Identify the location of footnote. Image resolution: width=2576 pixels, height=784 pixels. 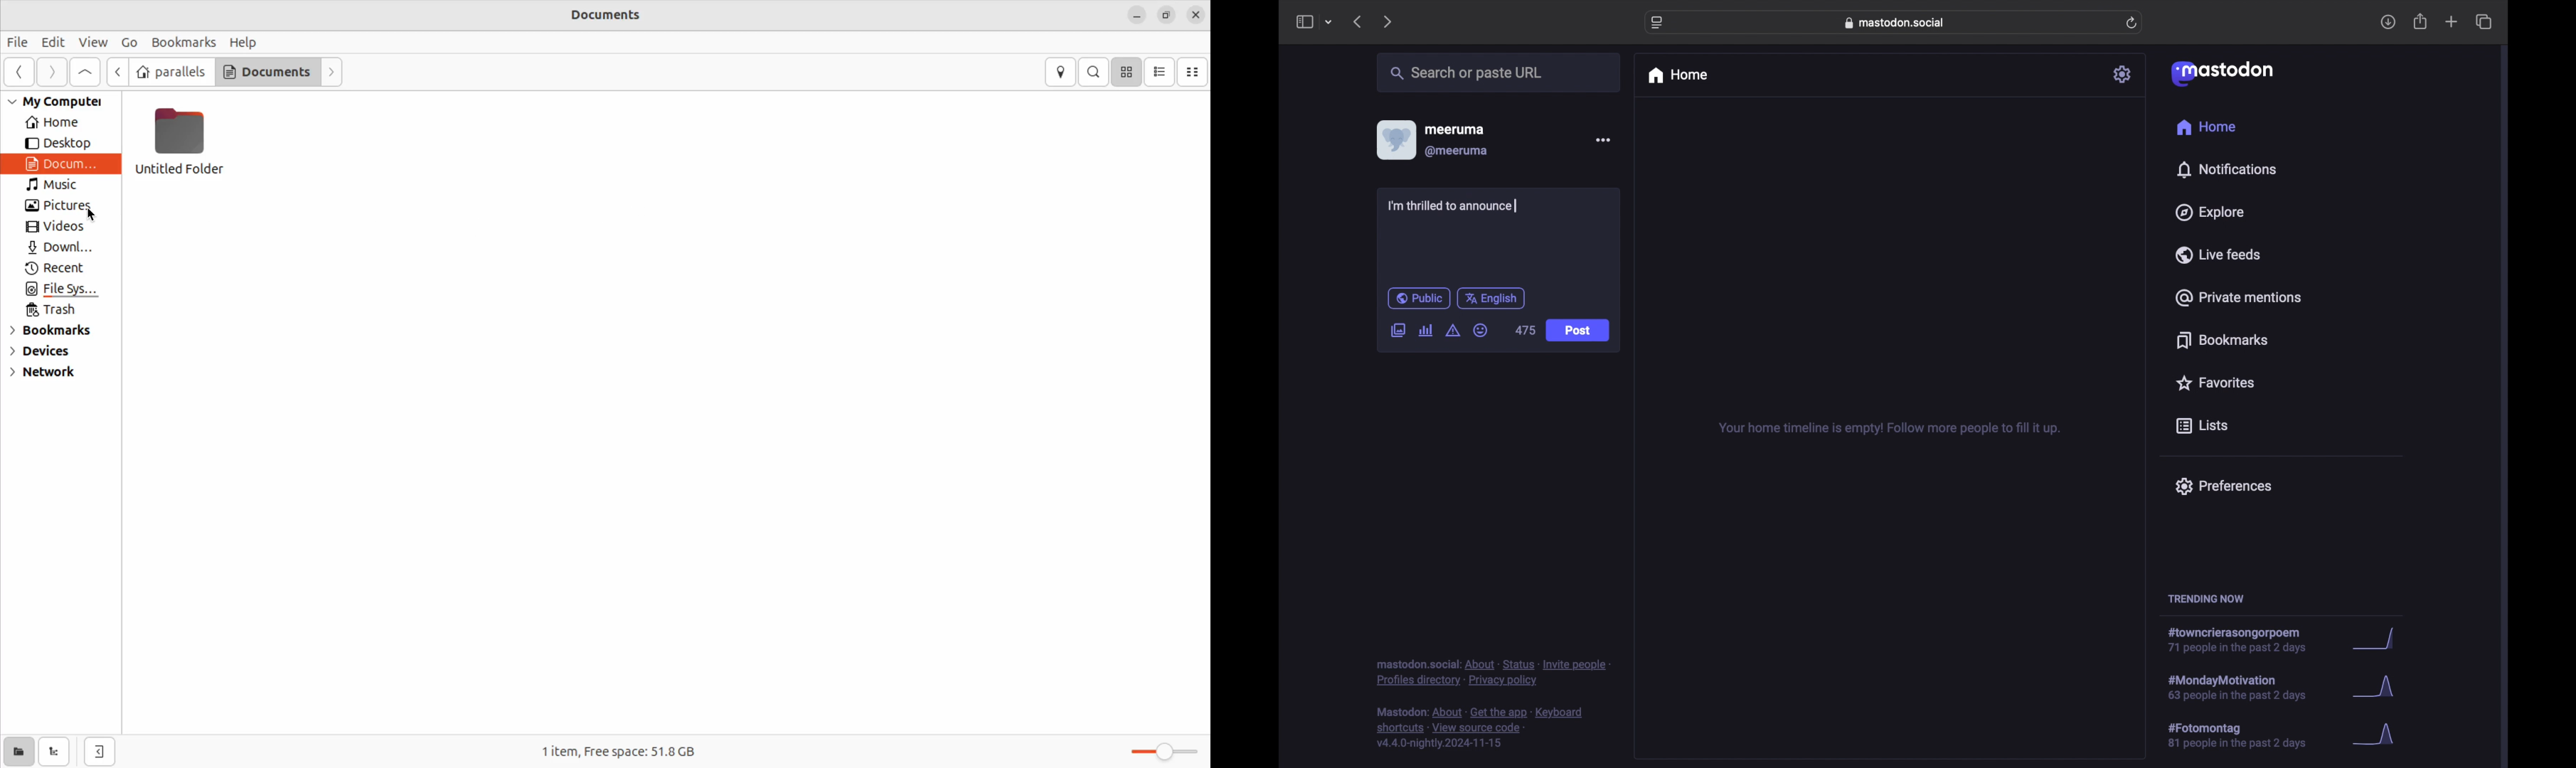
(1480, 728).